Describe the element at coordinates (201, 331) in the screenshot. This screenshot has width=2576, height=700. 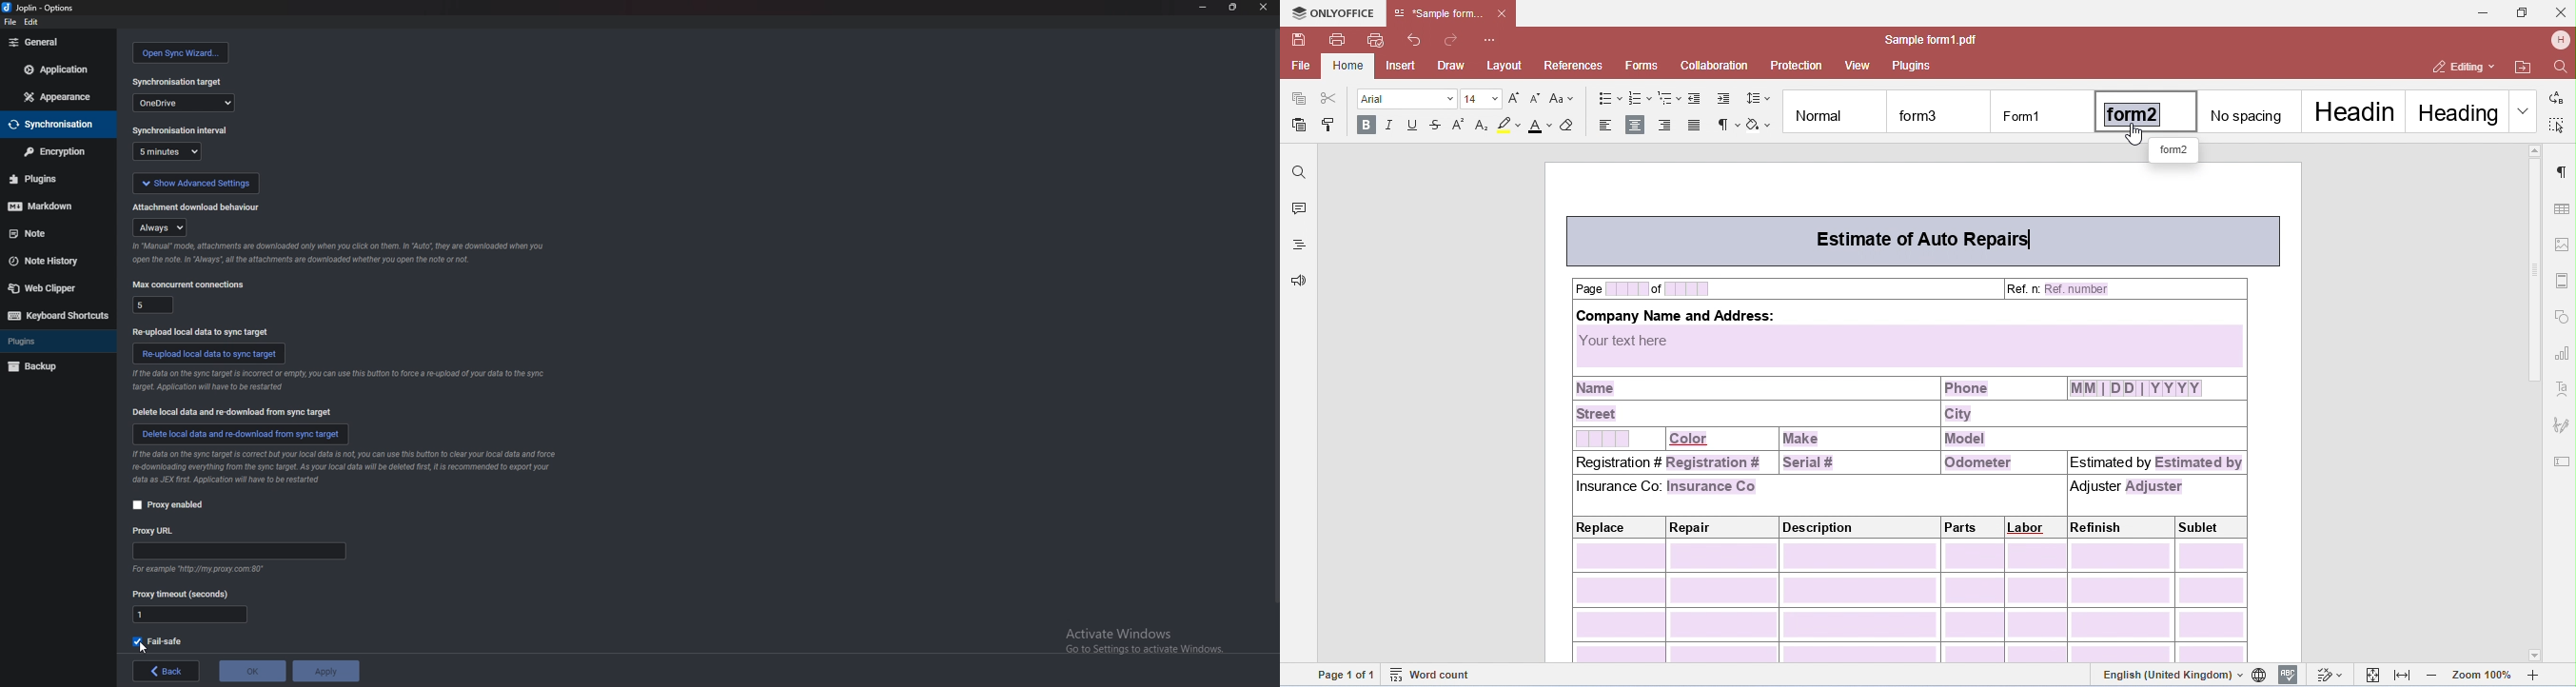
I see `re upload local data to sync target` at that location.